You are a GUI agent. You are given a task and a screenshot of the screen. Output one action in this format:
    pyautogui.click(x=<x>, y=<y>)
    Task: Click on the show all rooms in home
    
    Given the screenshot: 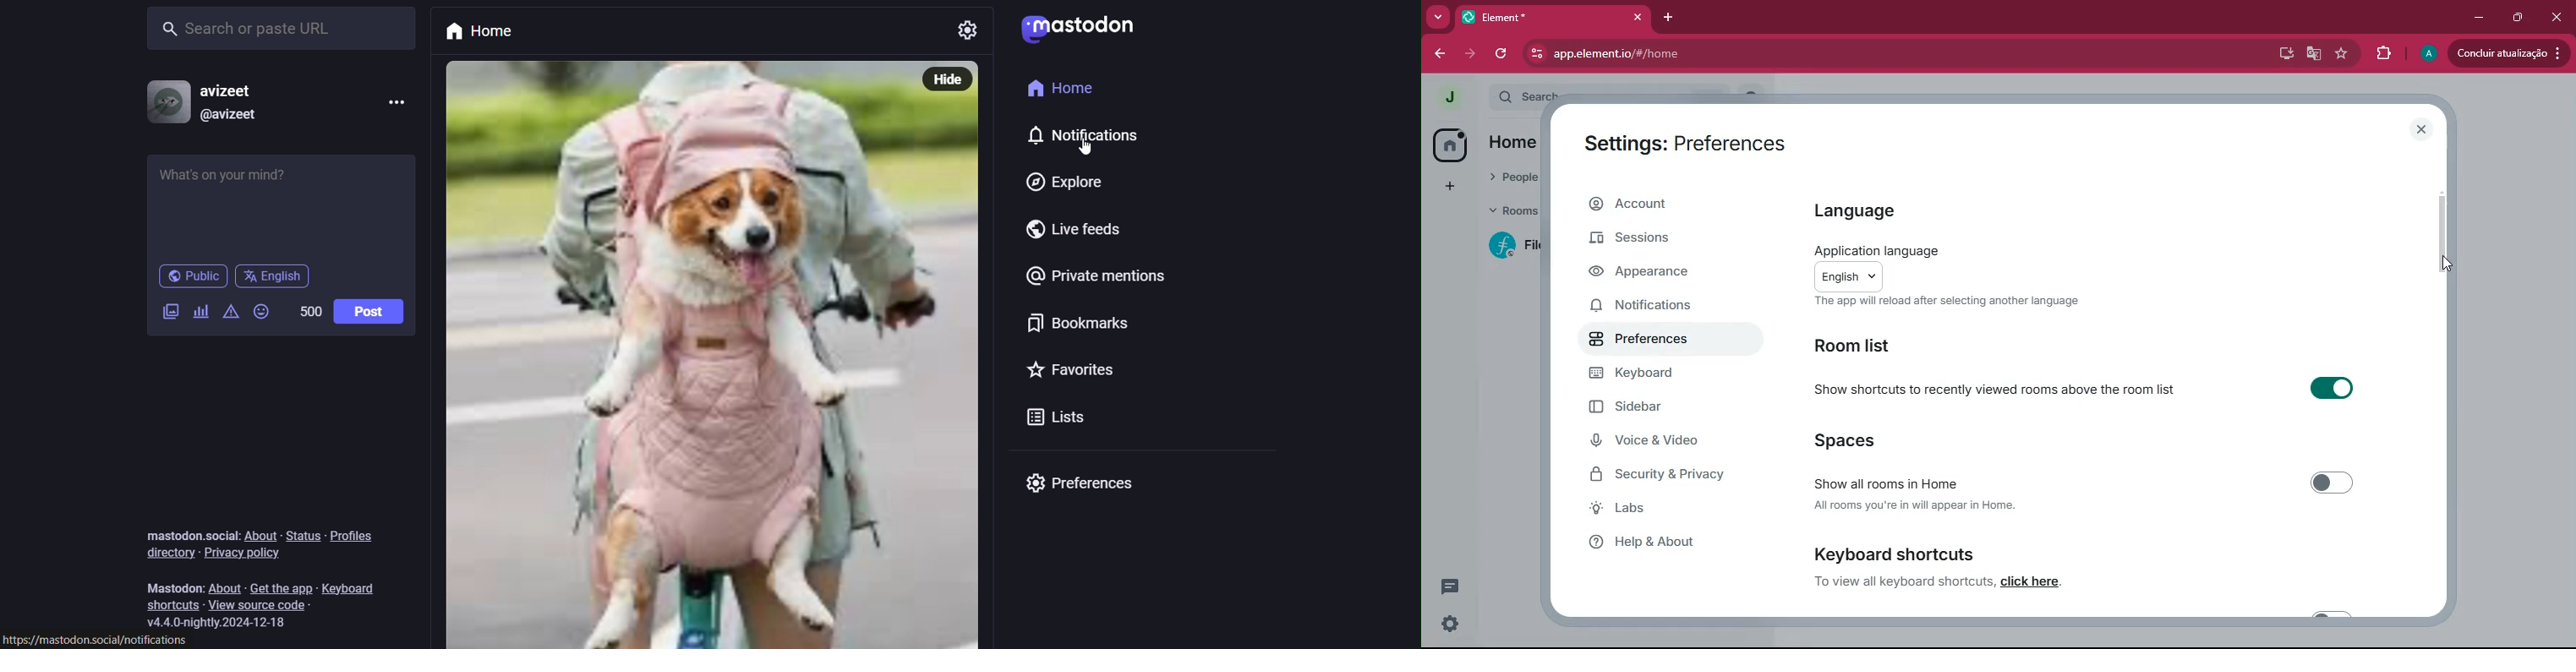 What is the action you would take?
    pyautogui.click(x=2082, y=478)
    